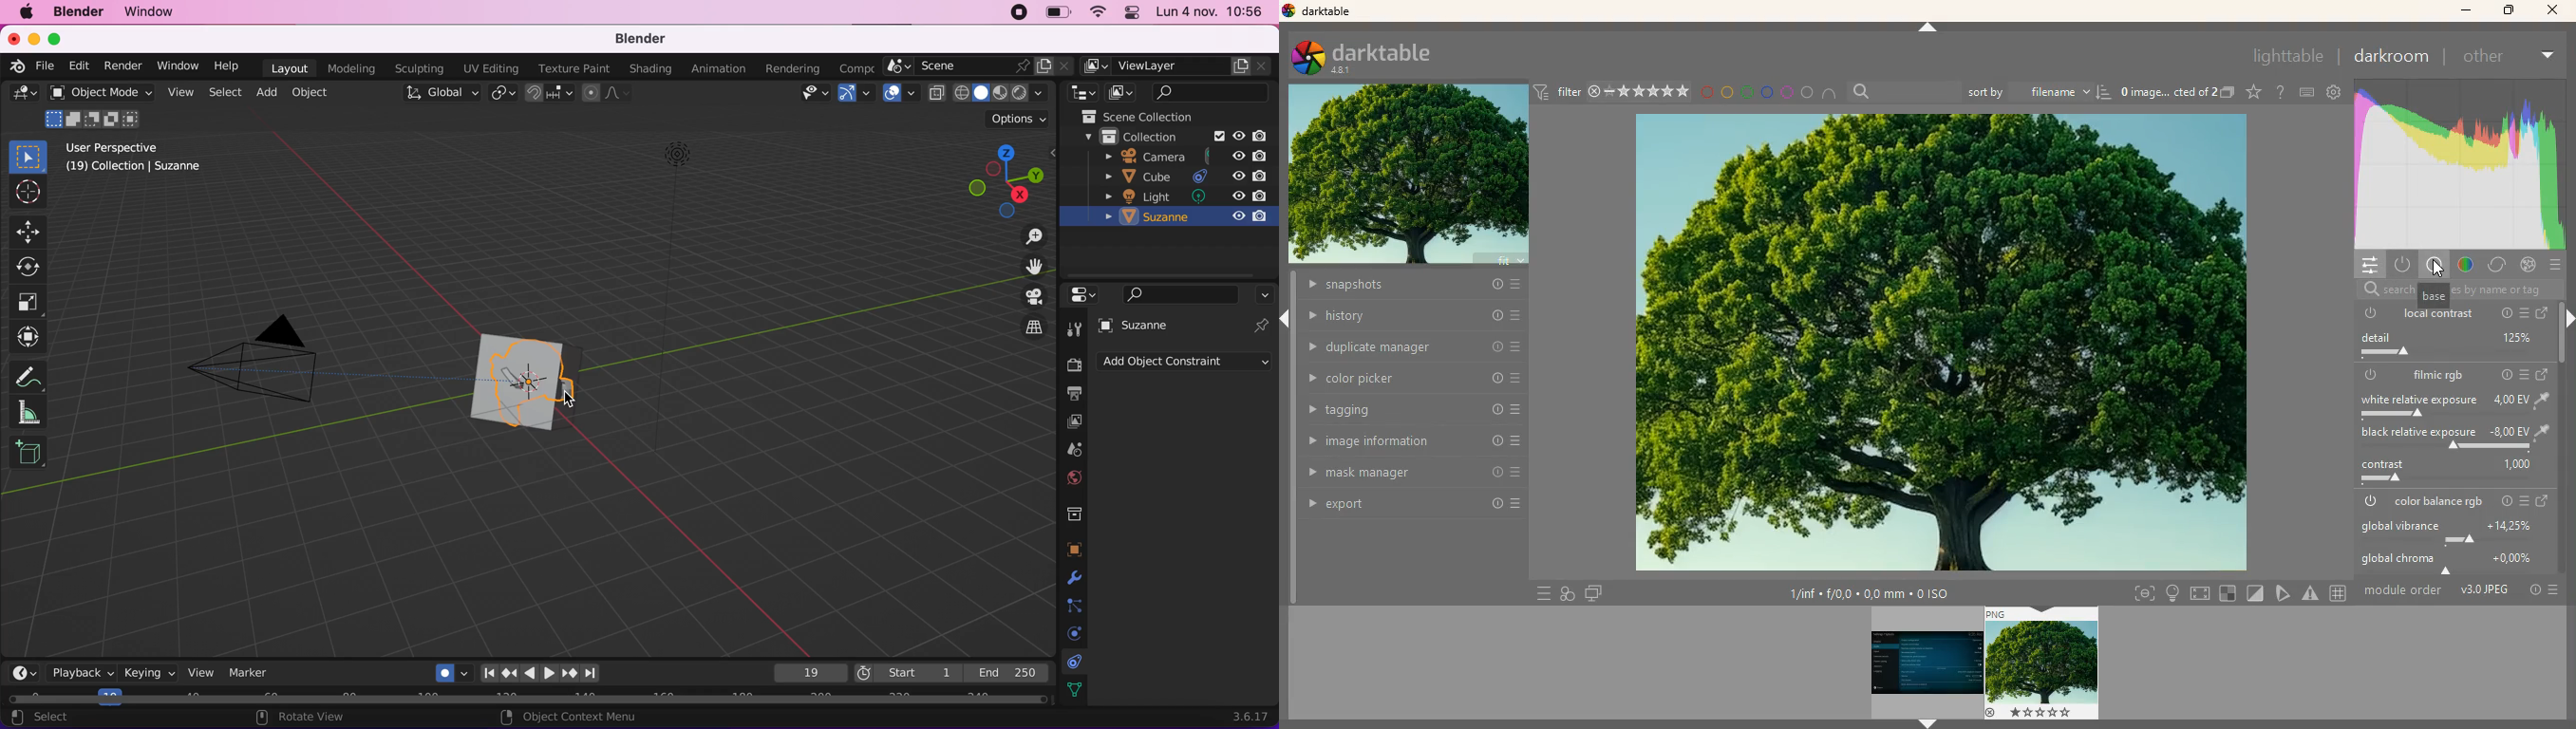 The image size is (2576, 756). Describe the element at coordinates (1538, 592) in the screenshot. I see `more` at that location.